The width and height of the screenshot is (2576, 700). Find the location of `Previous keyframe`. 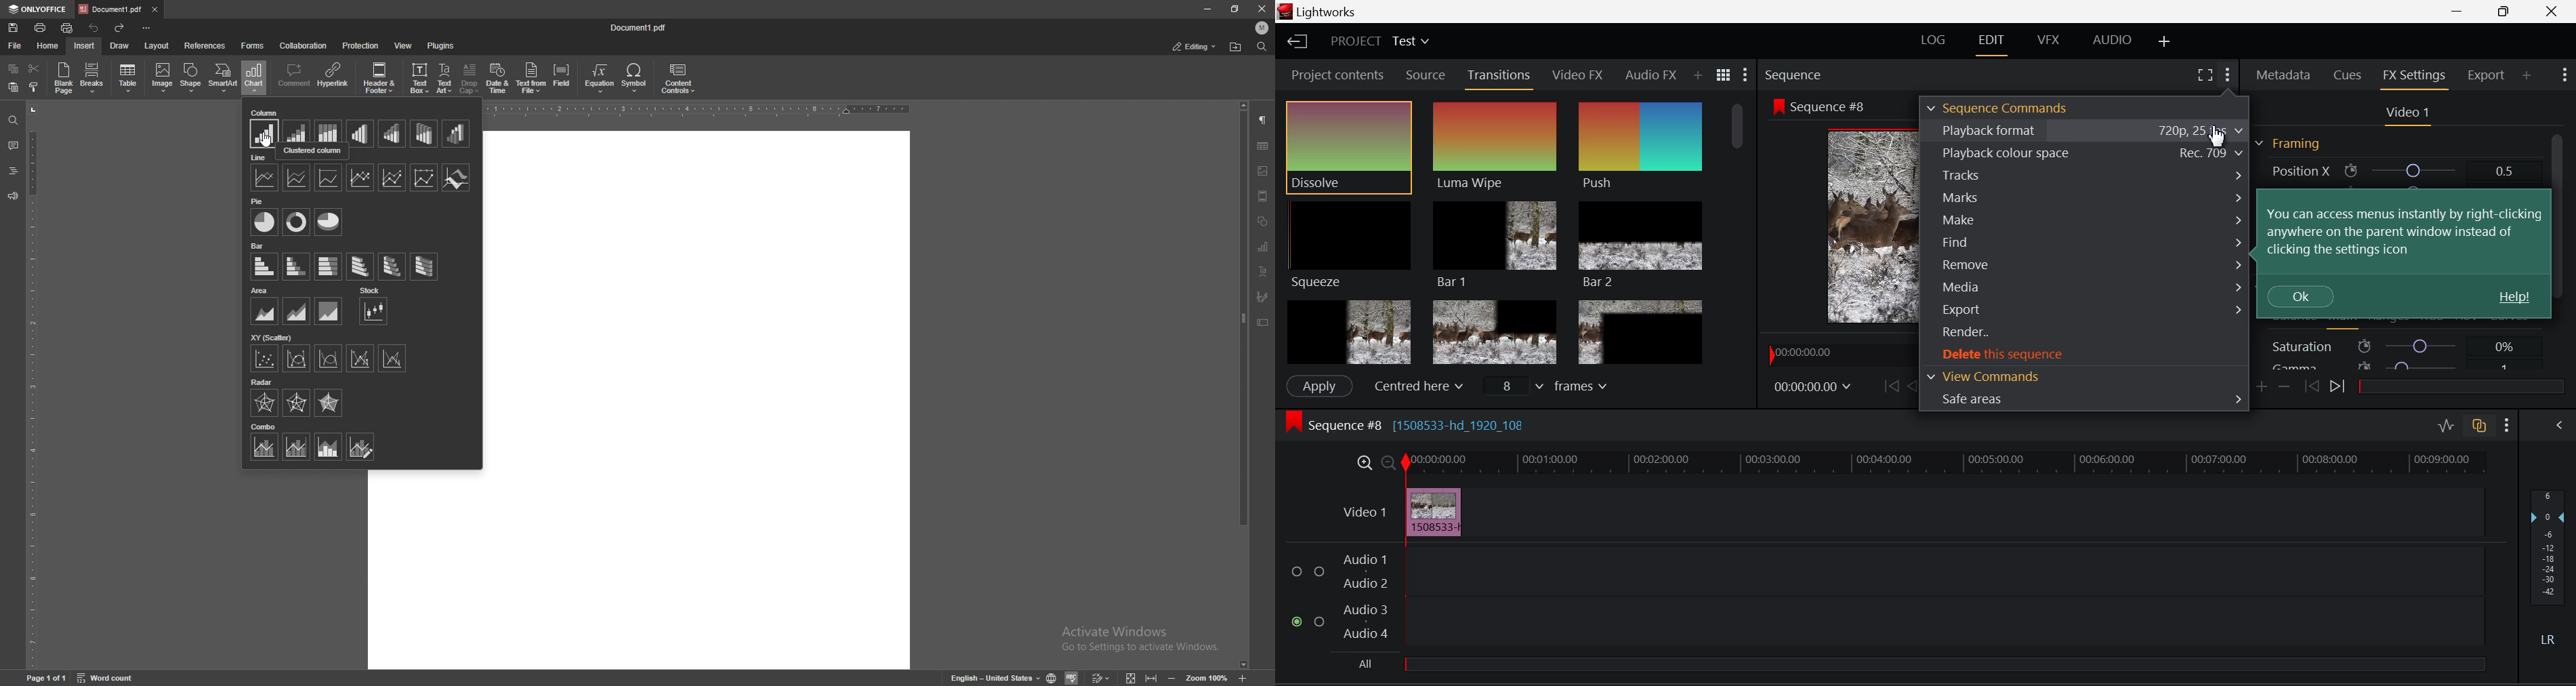

Previous keyframe is located at coordinates (2313, 386).